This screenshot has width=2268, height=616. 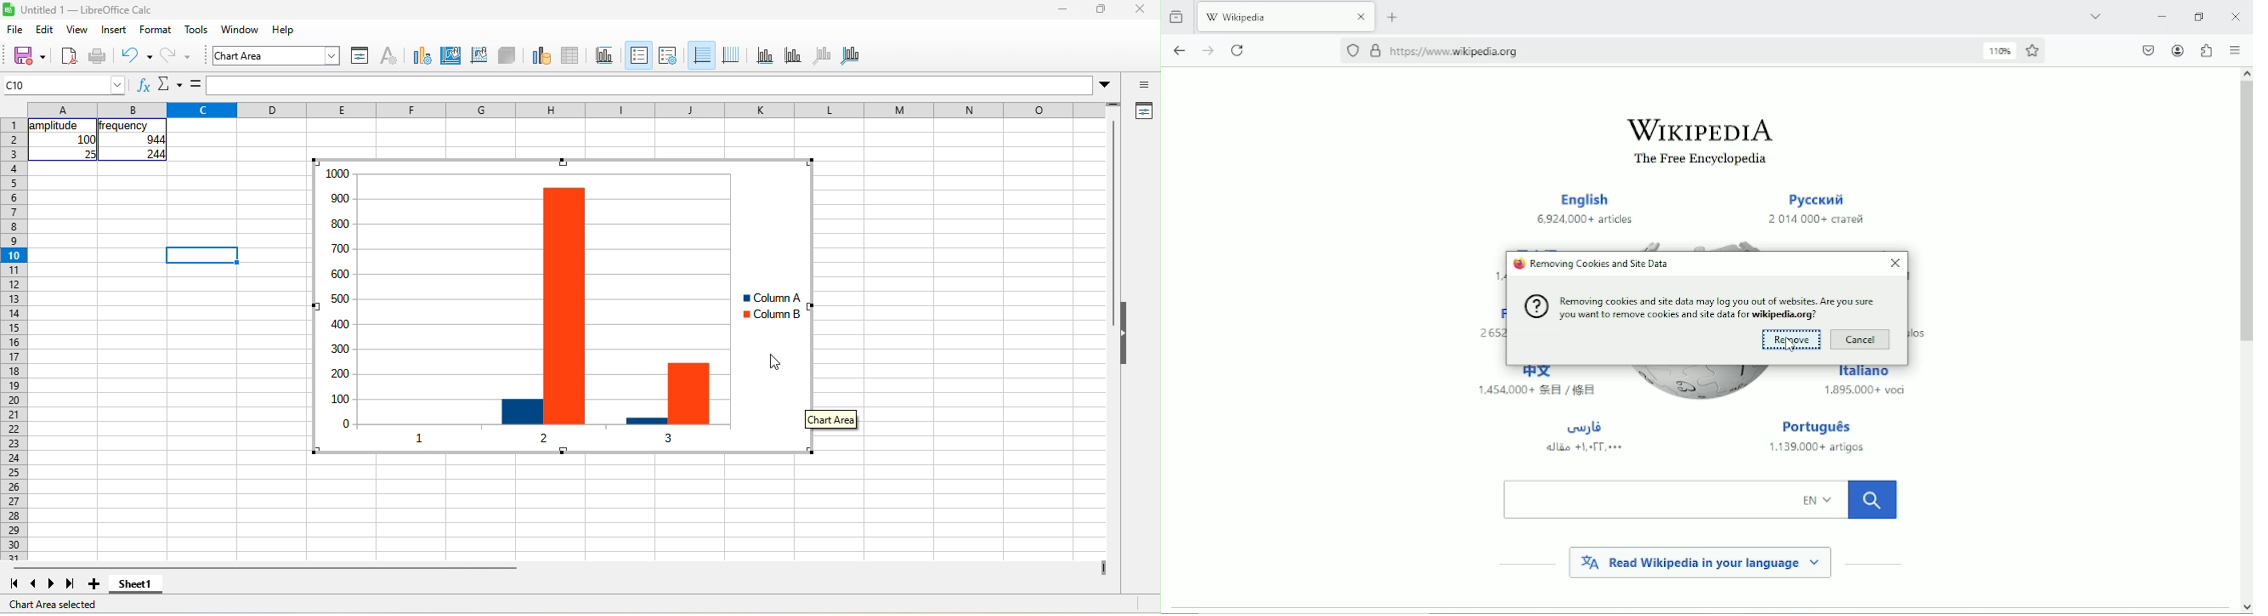 What do you see at coordinates (452, 56) in the screenshot?
I see `chart area ` at bounding box center [452, 56].